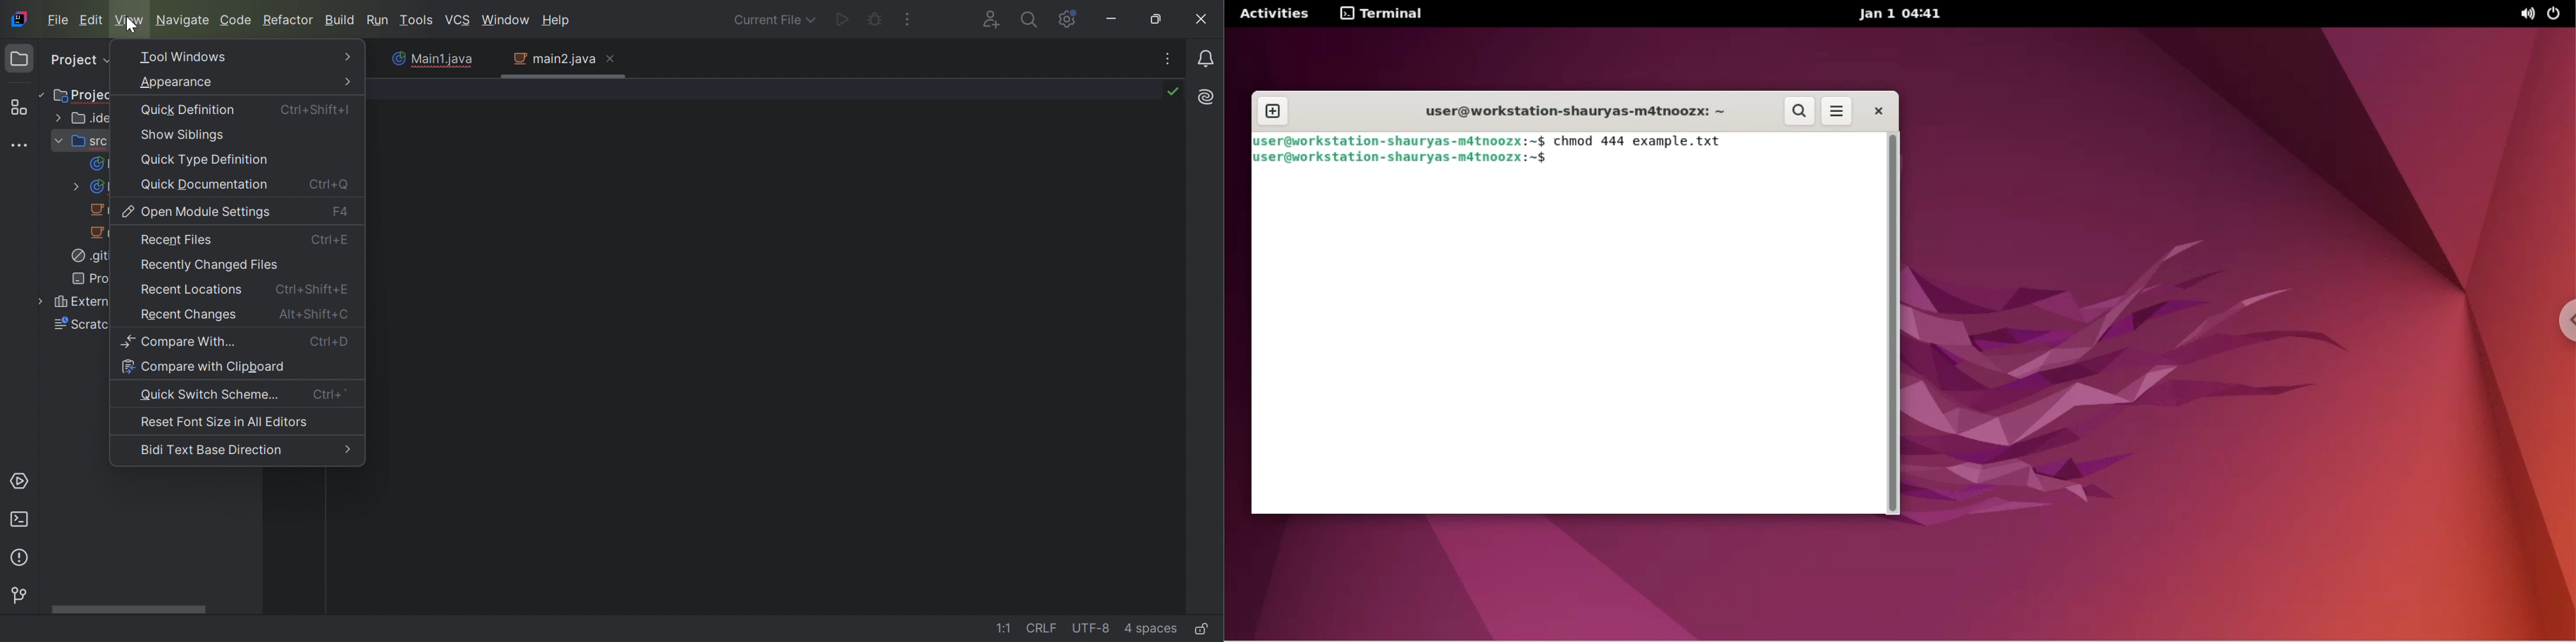 The height and width of the screenshot is (644, 2576). What do you see at coordinates (87, 187) in the screenshot?
I see `Main1.java` at bounding box center [87, 187].